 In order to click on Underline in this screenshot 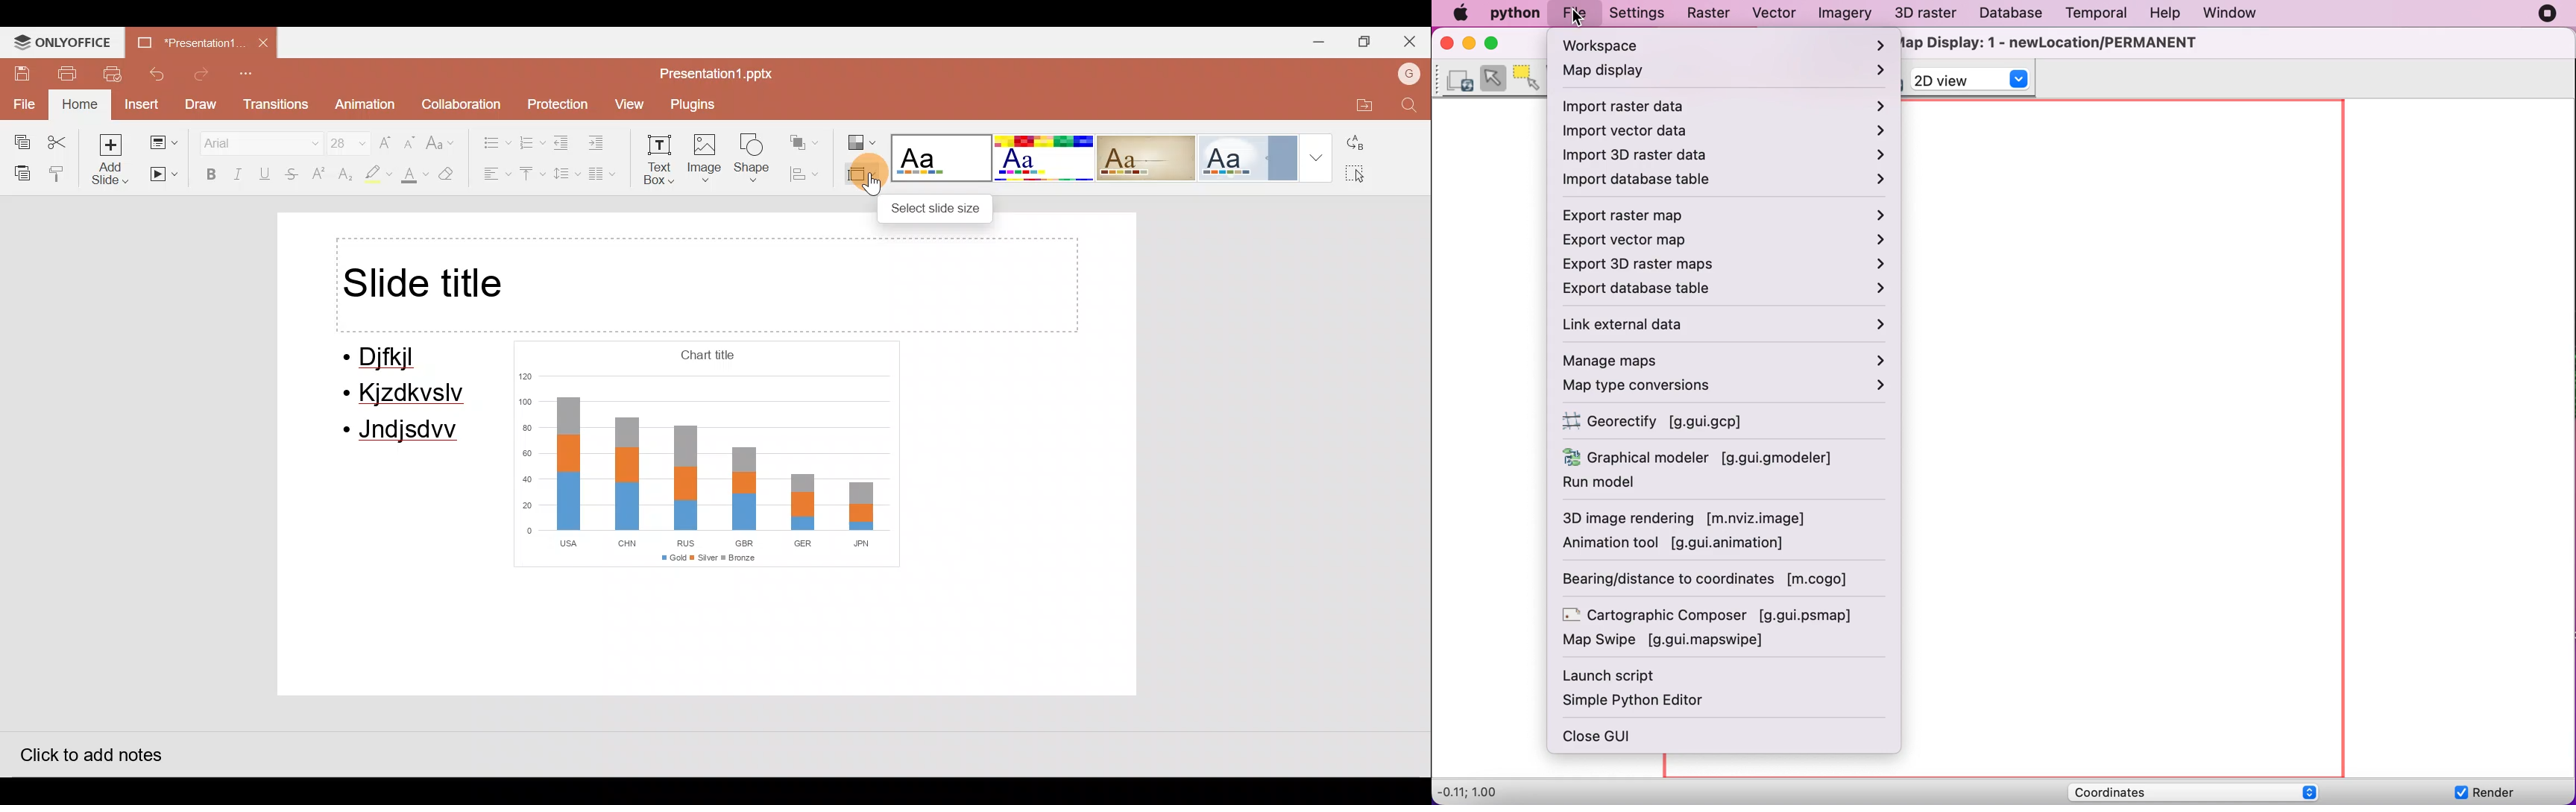, I will do `click(268, 174)`.